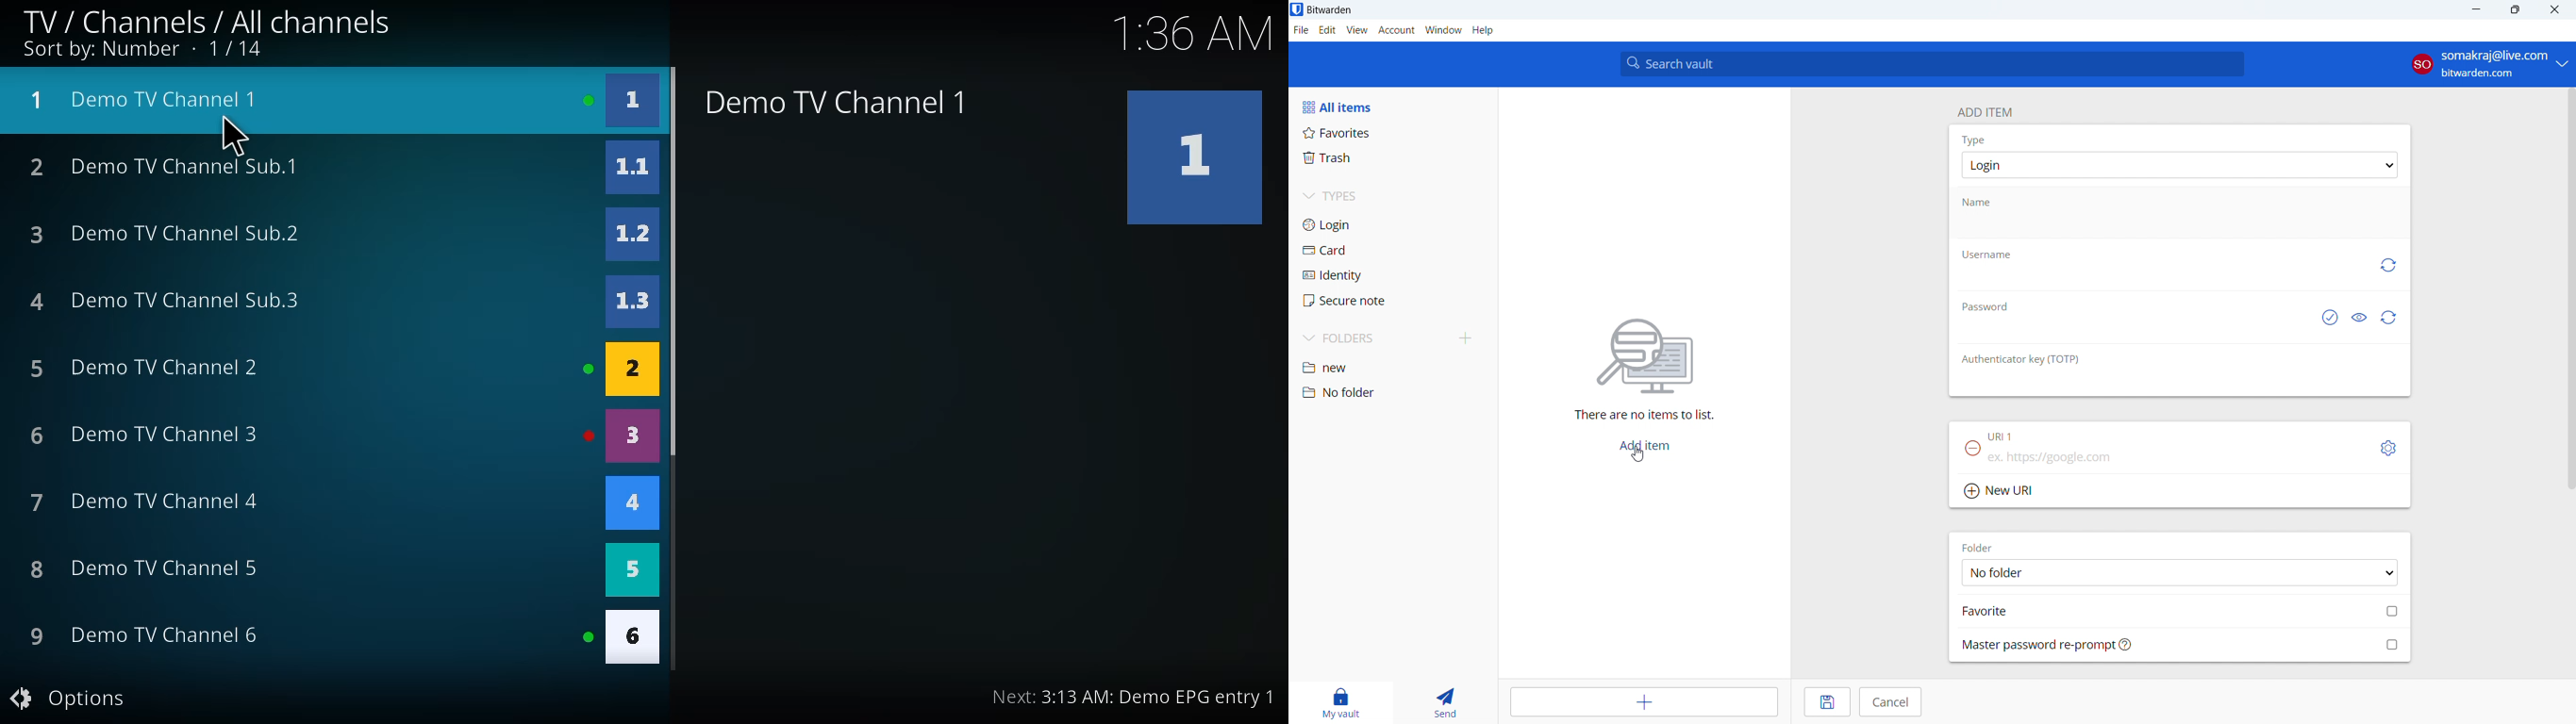 The width and height of the screenshot is (2576, 728). Describe the element at coordinates (2180, 492) in the screenshot. I see `add new url` at that location.